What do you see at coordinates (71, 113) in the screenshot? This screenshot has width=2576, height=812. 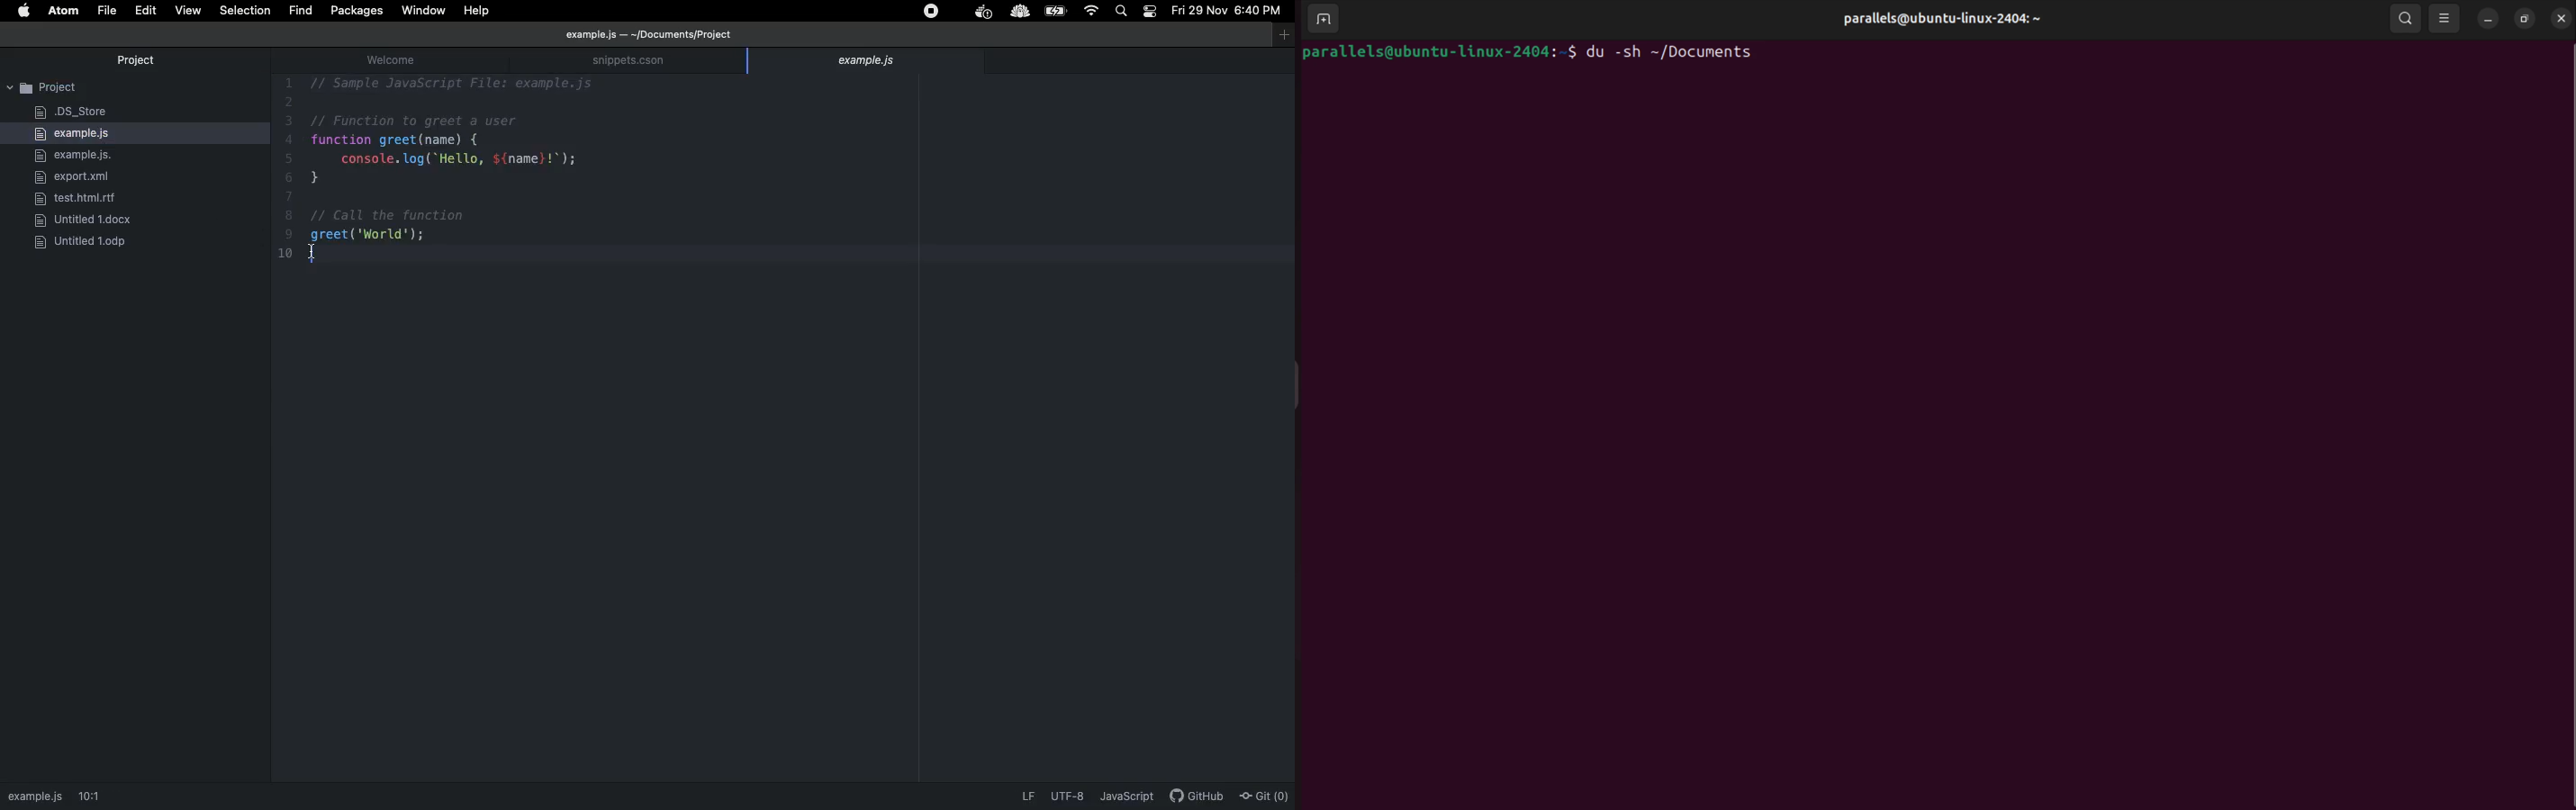 I see `DS_Store` at bounding box center [71, 113].